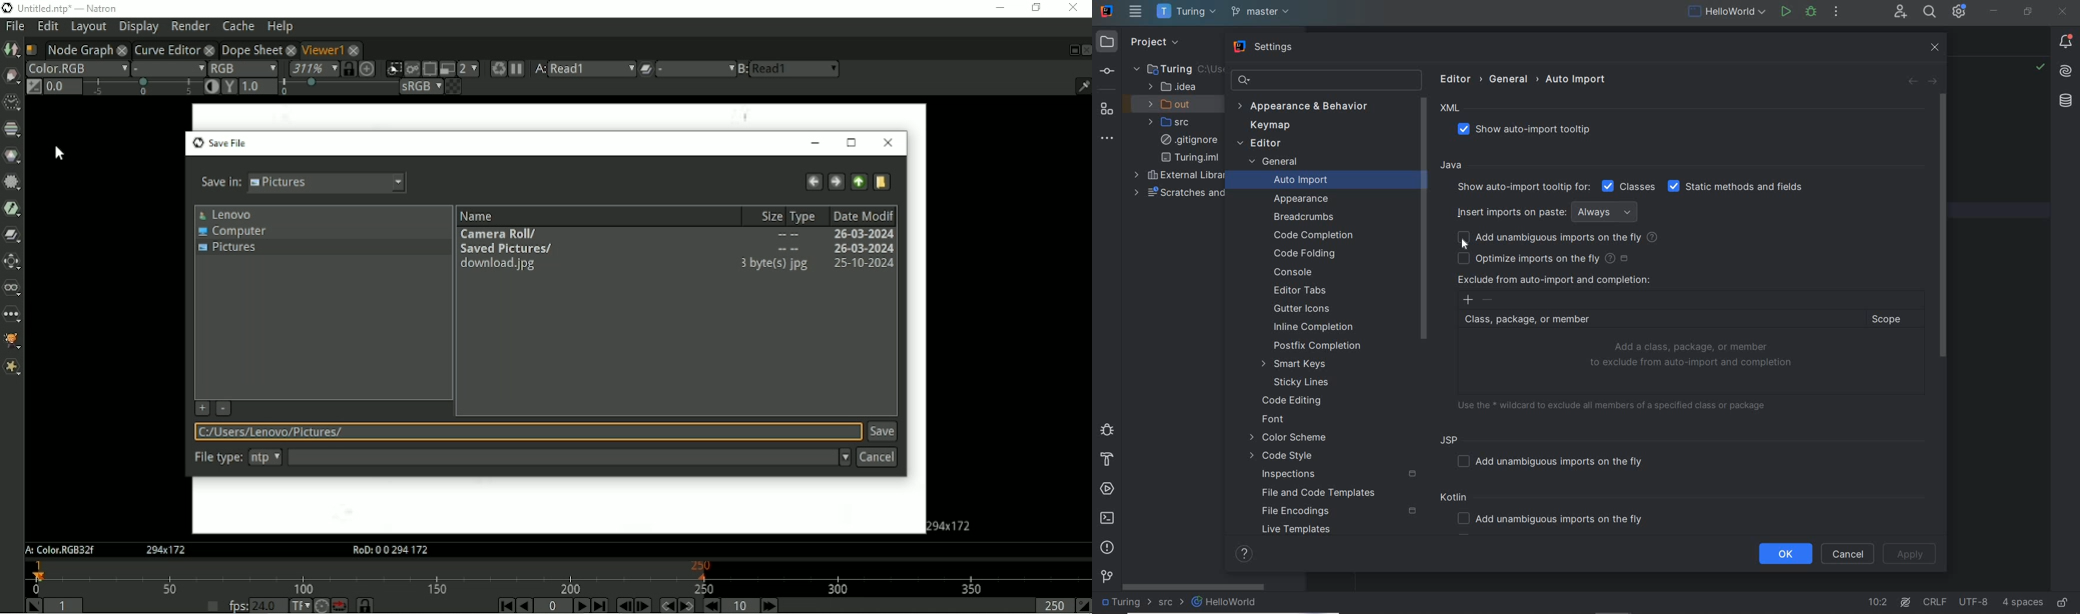 The width and height of the screenshot is (2100, 616). I want to click on Create a new directory here, so click(881, 182).